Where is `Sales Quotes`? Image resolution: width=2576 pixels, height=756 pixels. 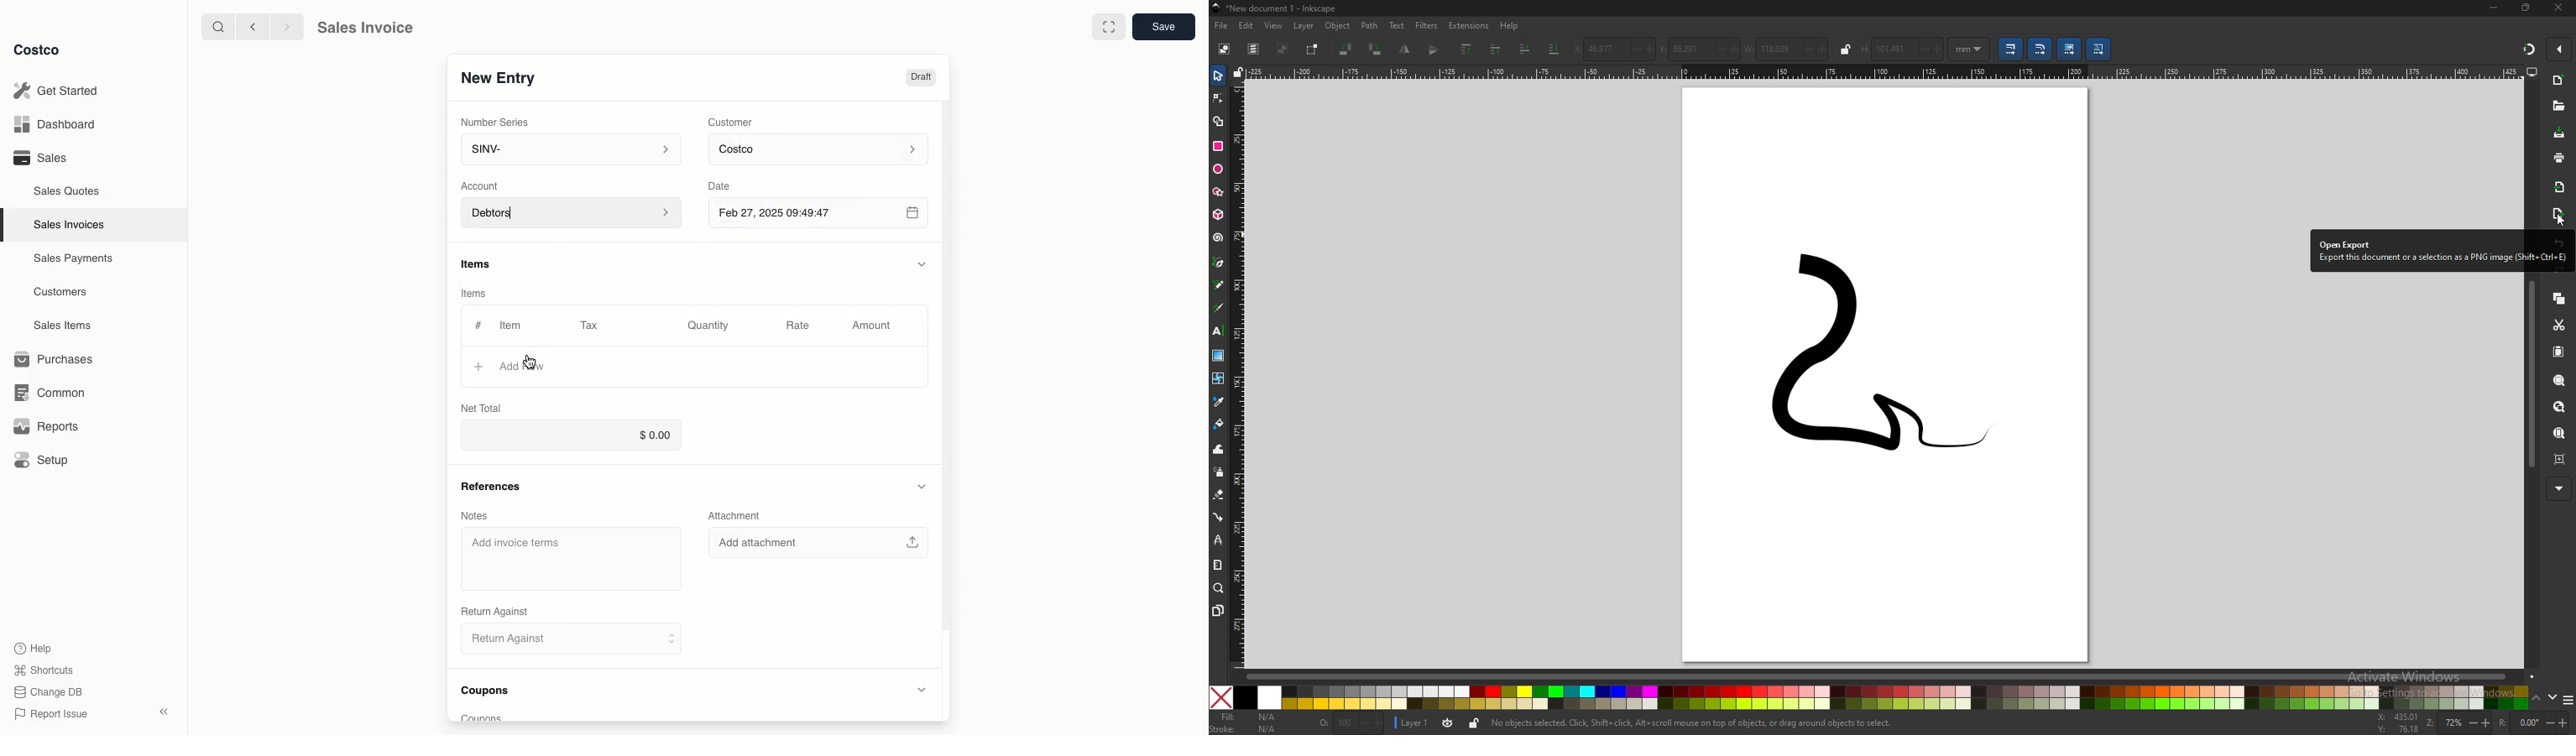
Sales Quotes is located at coordinates (68, 190).